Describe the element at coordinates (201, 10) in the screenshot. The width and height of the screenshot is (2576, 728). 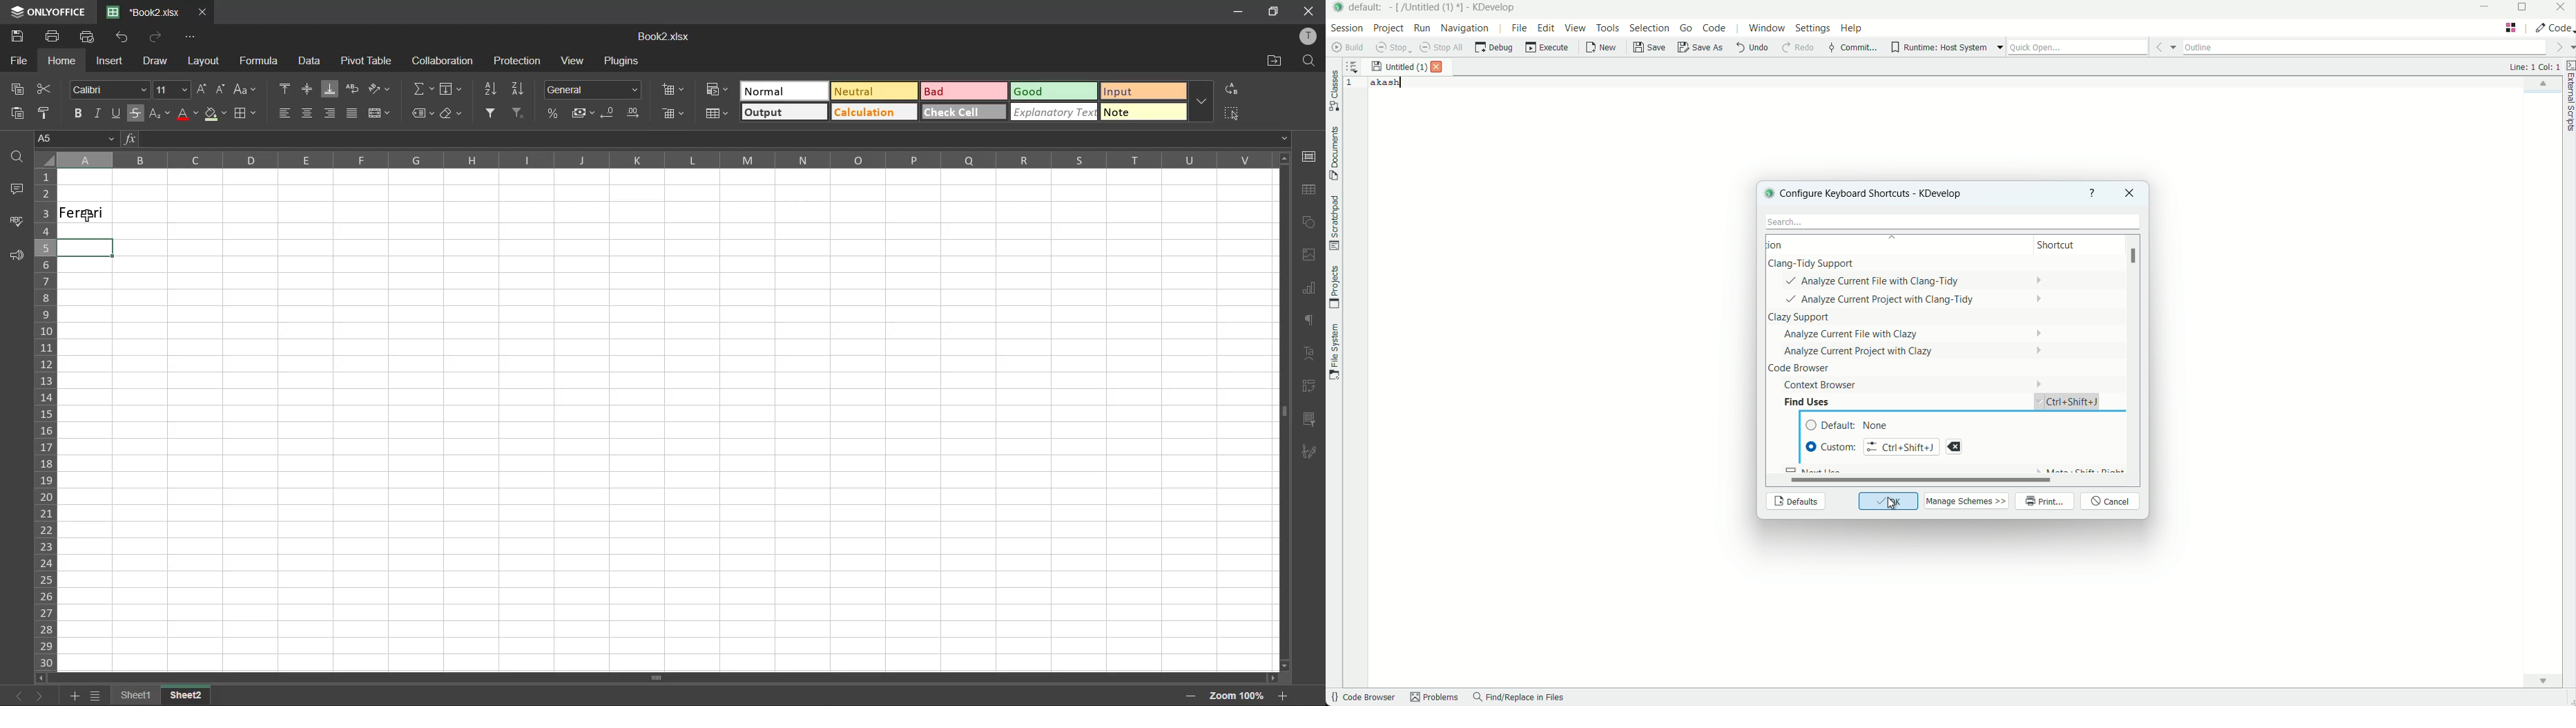
I see `close tab` at that location.